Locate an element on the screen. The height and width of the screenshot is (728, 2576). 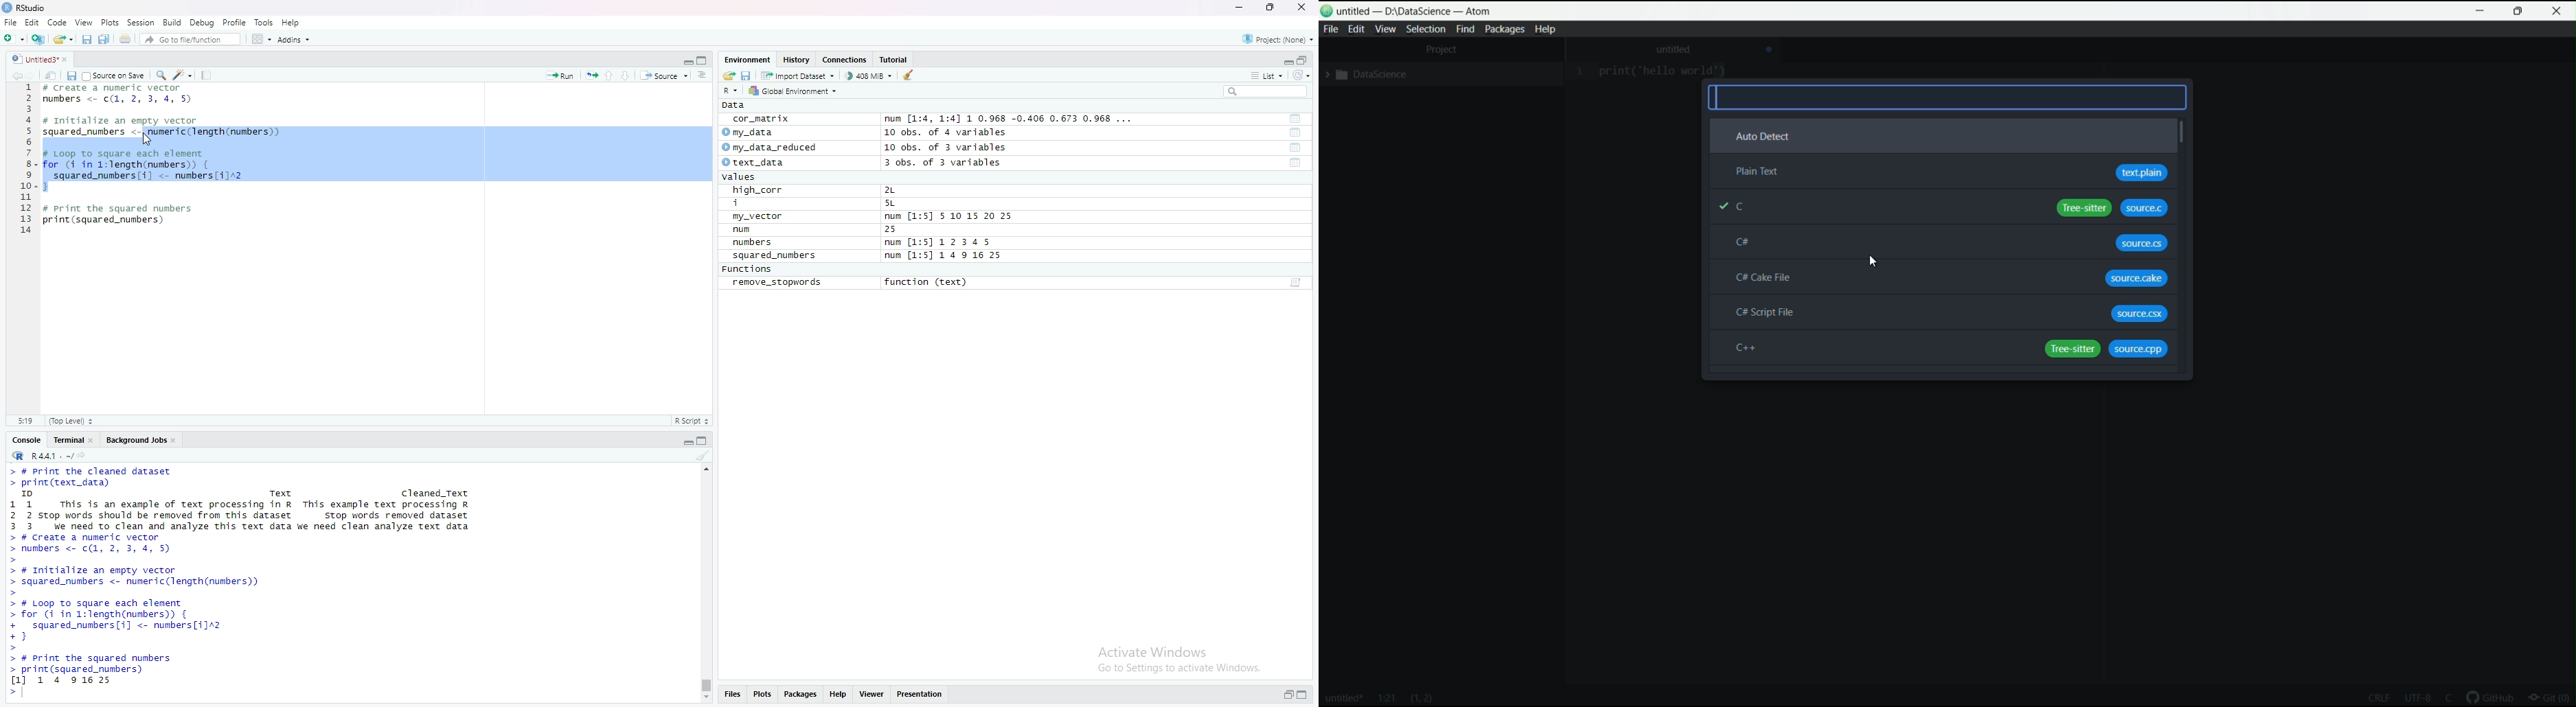
Code is located at coordinates (58, 22).